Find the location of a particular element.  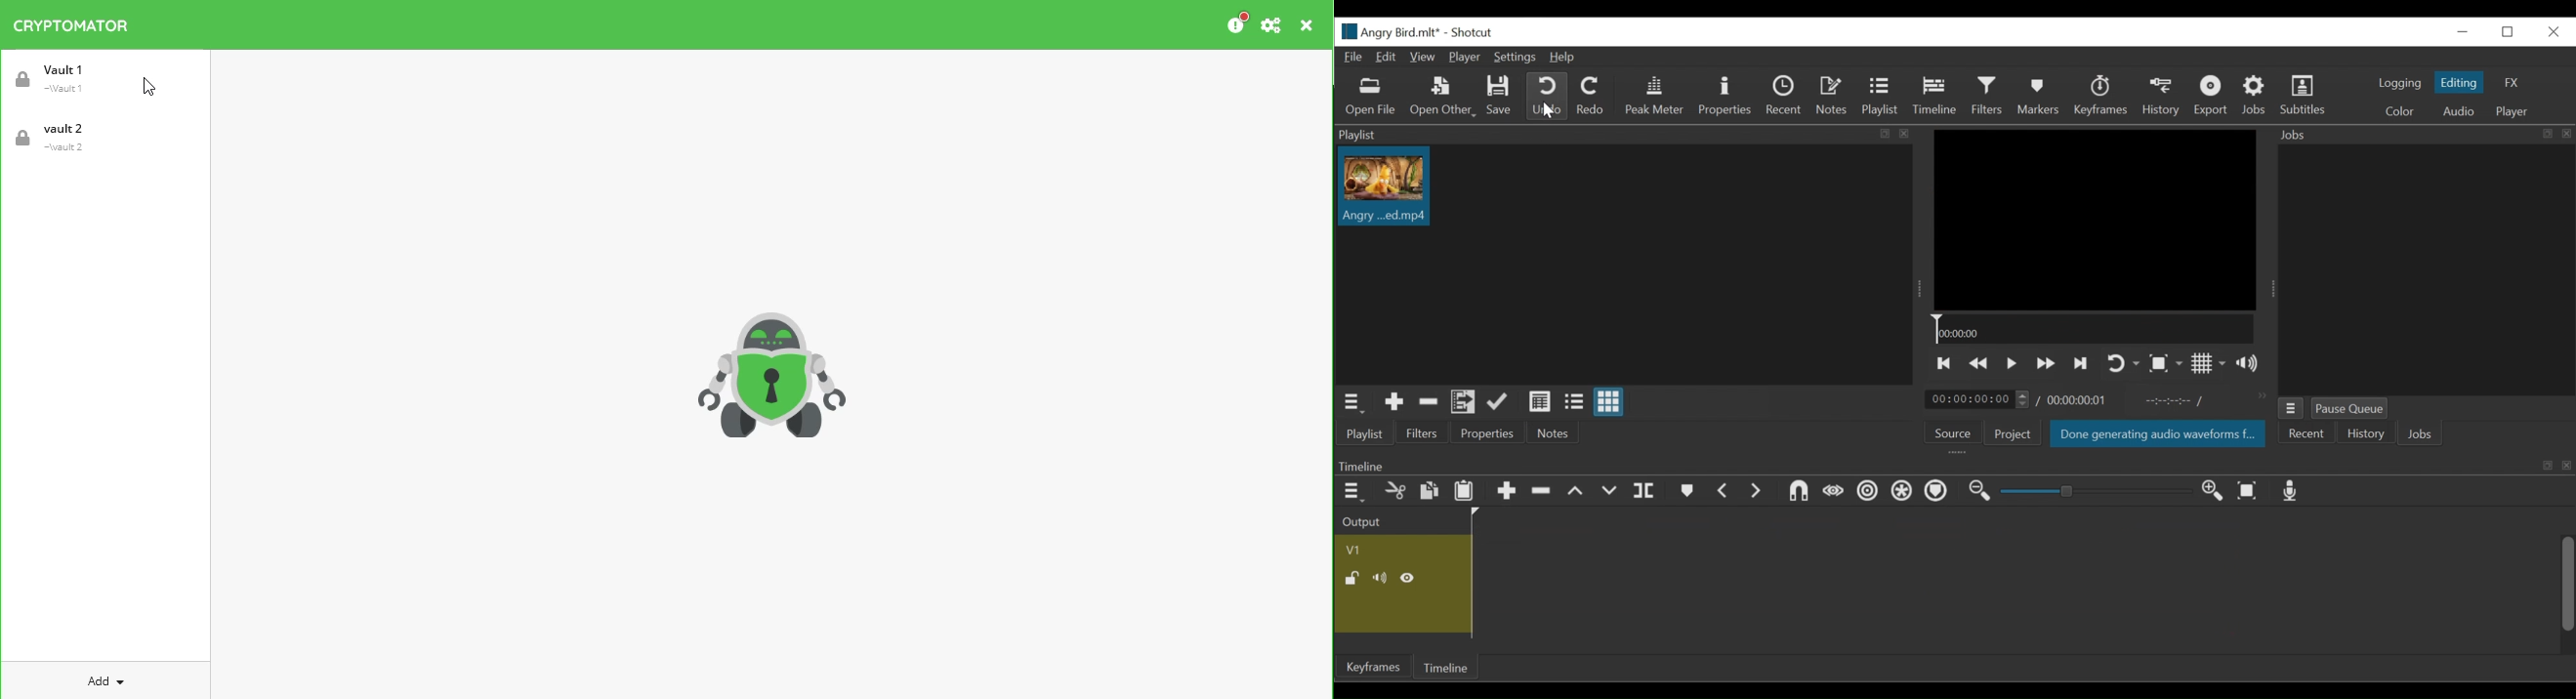

Filters is located at coordinates (1421, 433).